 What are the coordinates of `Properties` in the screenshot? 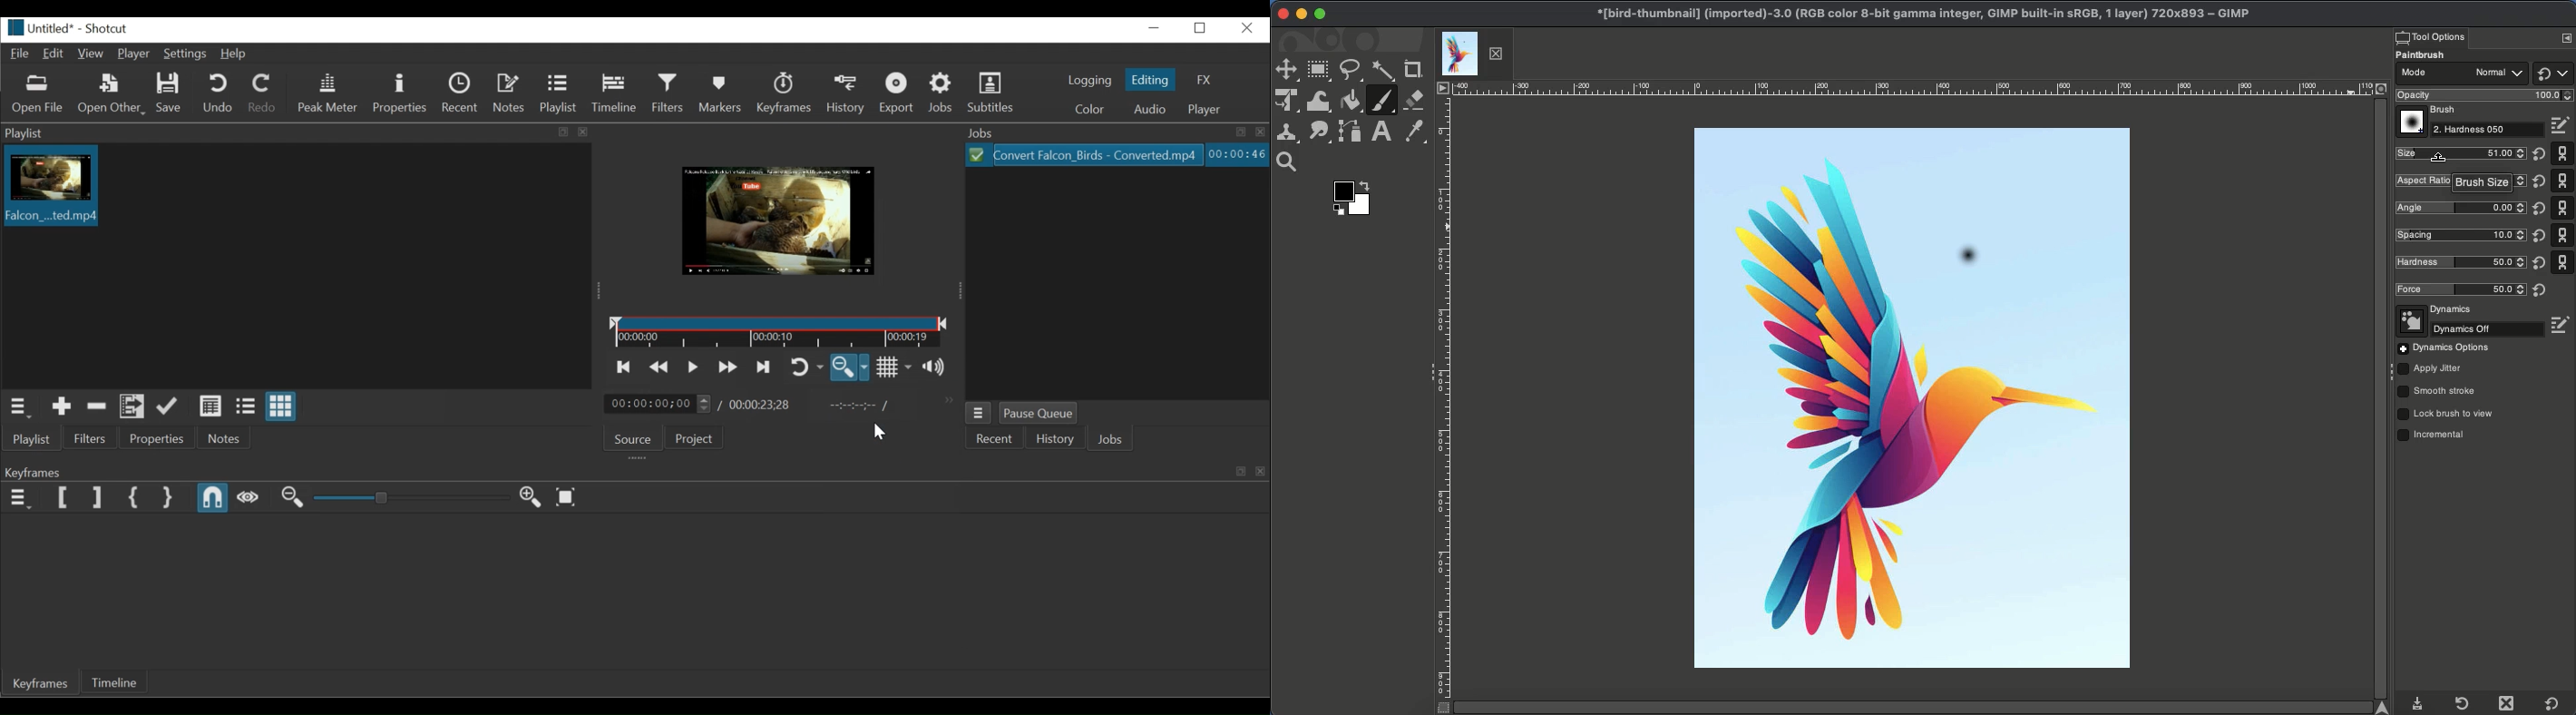 It's located at (158, 437).